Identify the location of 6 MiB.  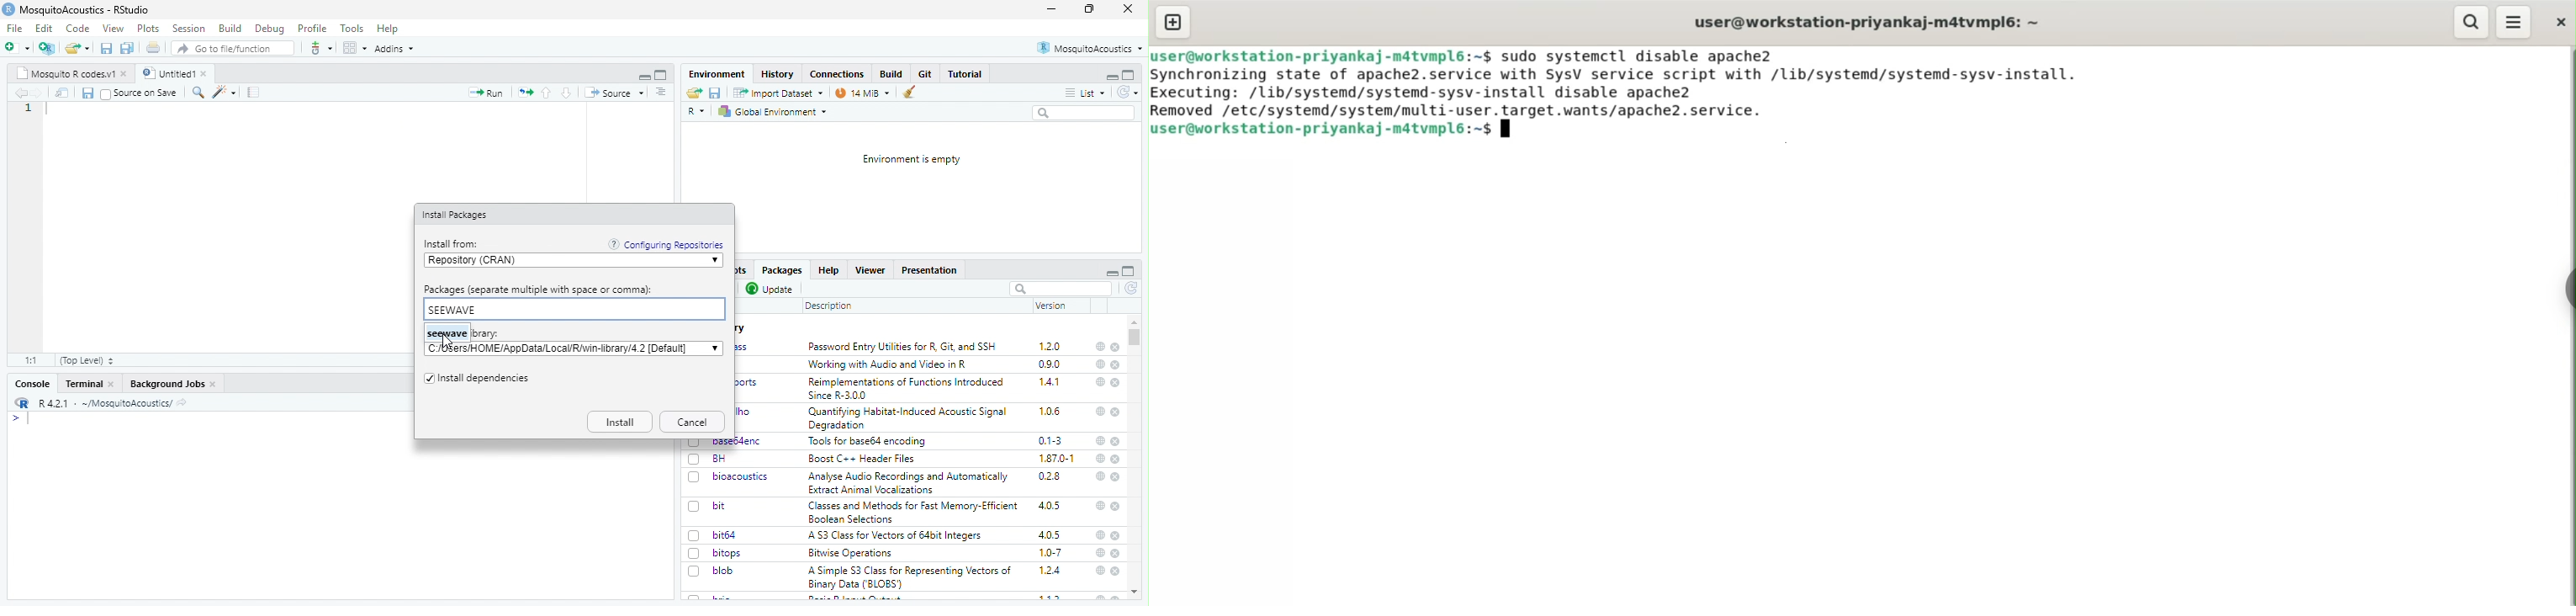
(860, 93).